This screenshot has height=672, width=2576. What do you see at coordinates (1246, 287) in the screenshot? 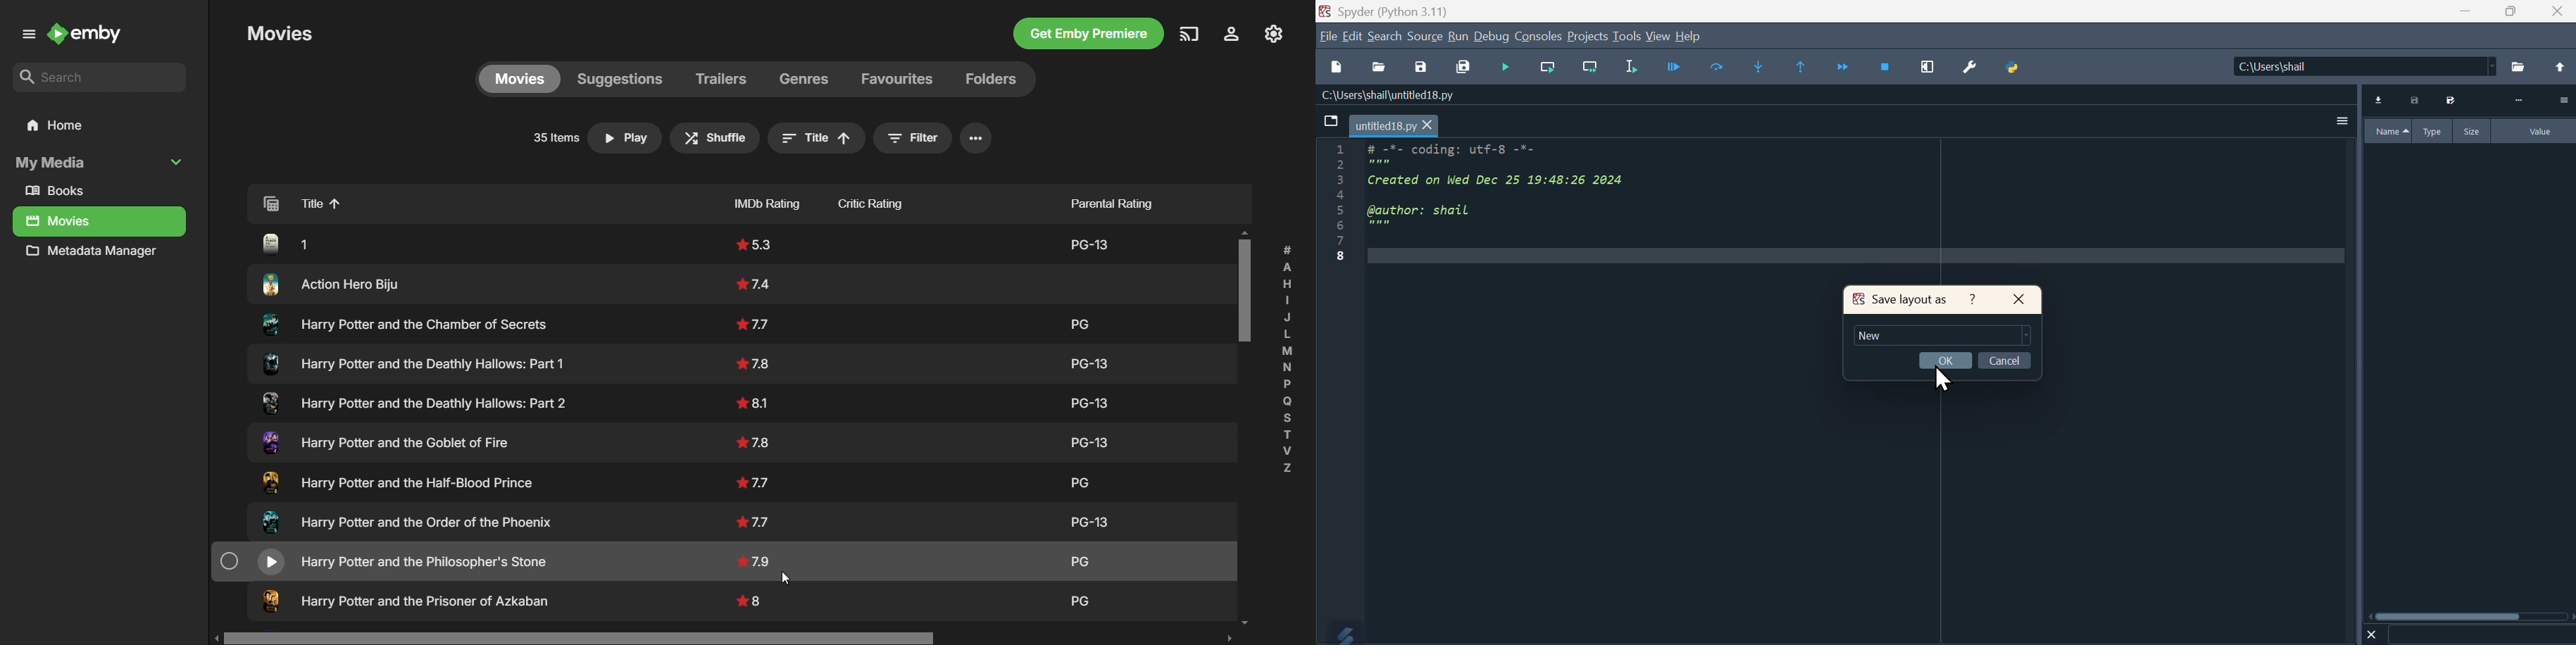
I see `` at bounding box center [1246, 287].